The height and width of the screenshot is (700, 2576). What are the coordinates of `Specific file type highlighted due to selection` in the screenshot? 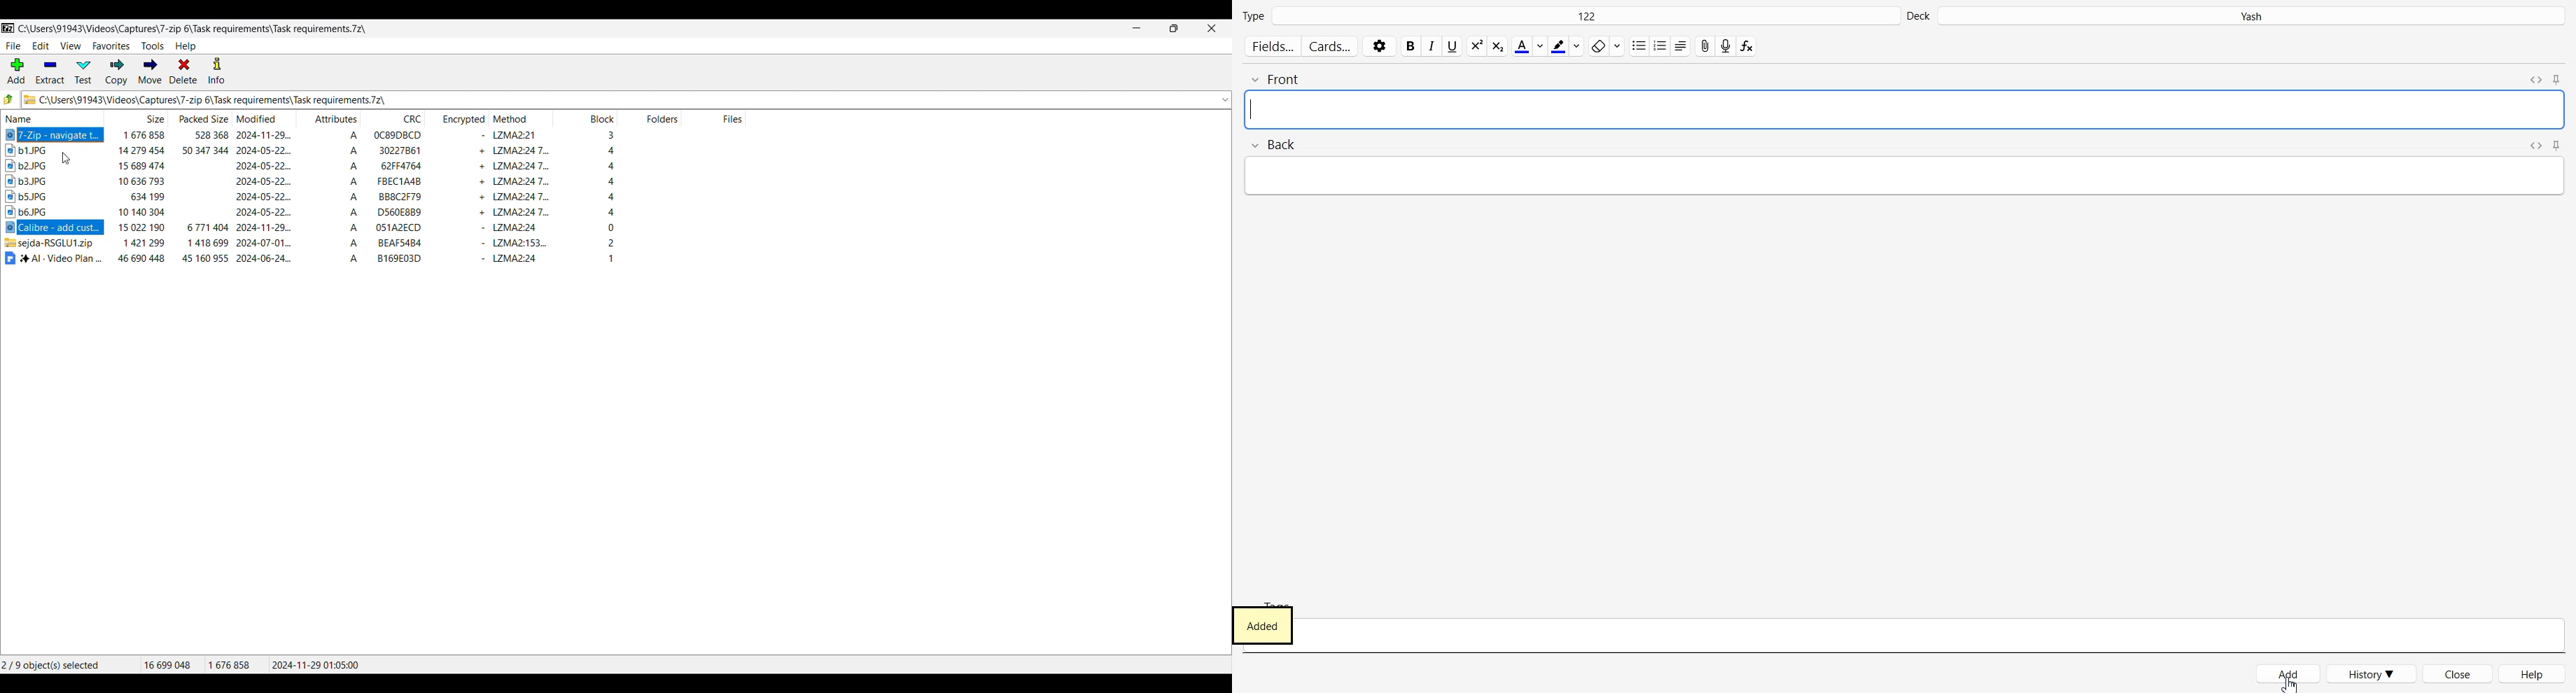 It's located at (55, 133).